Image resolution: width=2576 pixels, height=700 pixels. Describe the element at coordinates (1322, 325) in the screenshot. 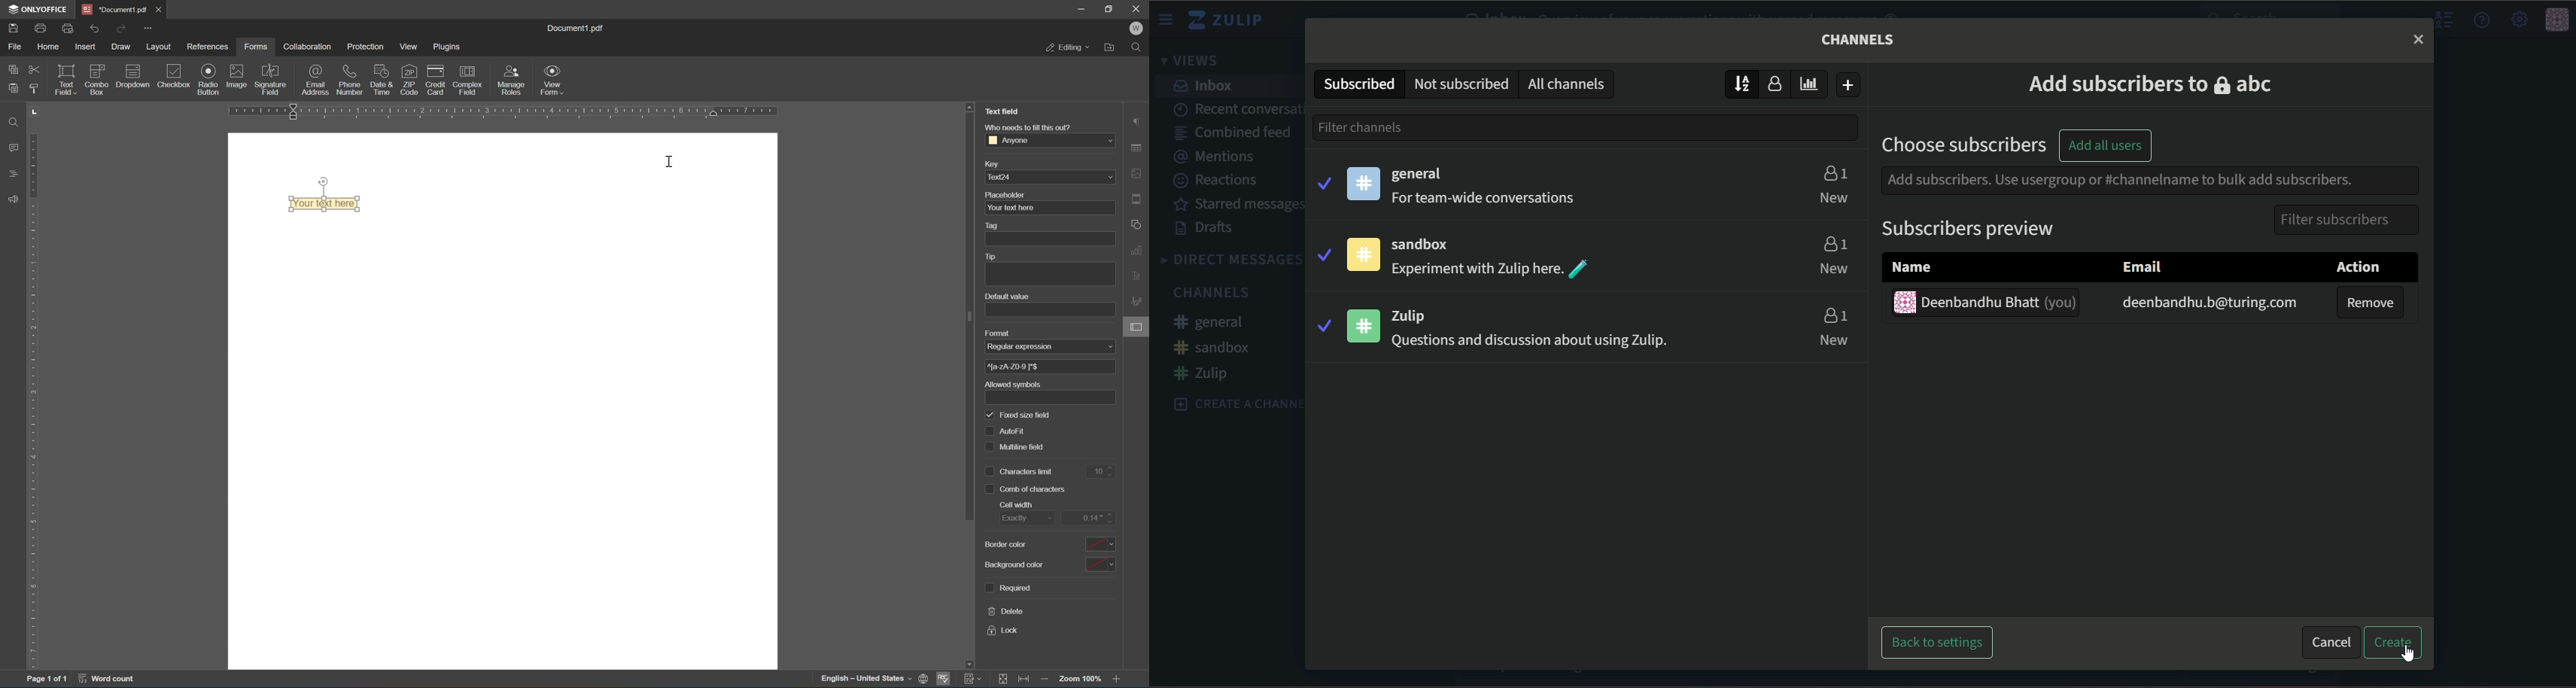

I see `tick` at that location.